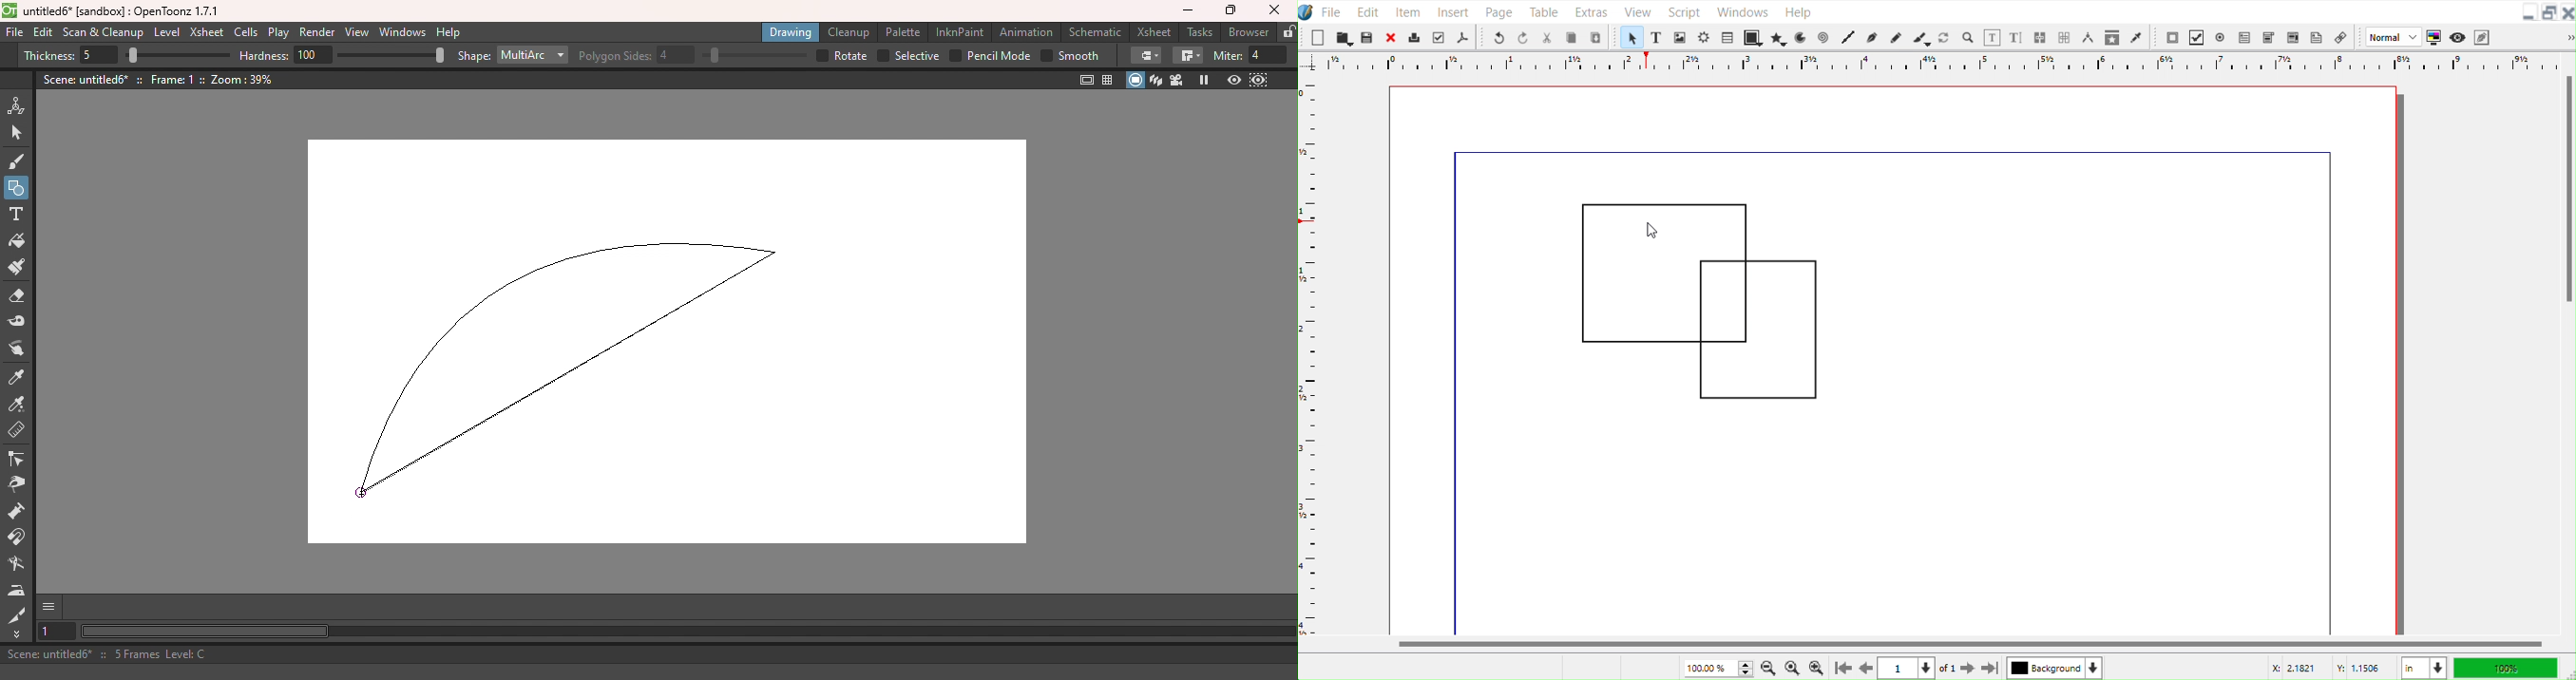 This screenshot has height=700, width=2576. Describe the element at coordinates (1176, 81) in the screenshot. I see `Camera view` at that location.